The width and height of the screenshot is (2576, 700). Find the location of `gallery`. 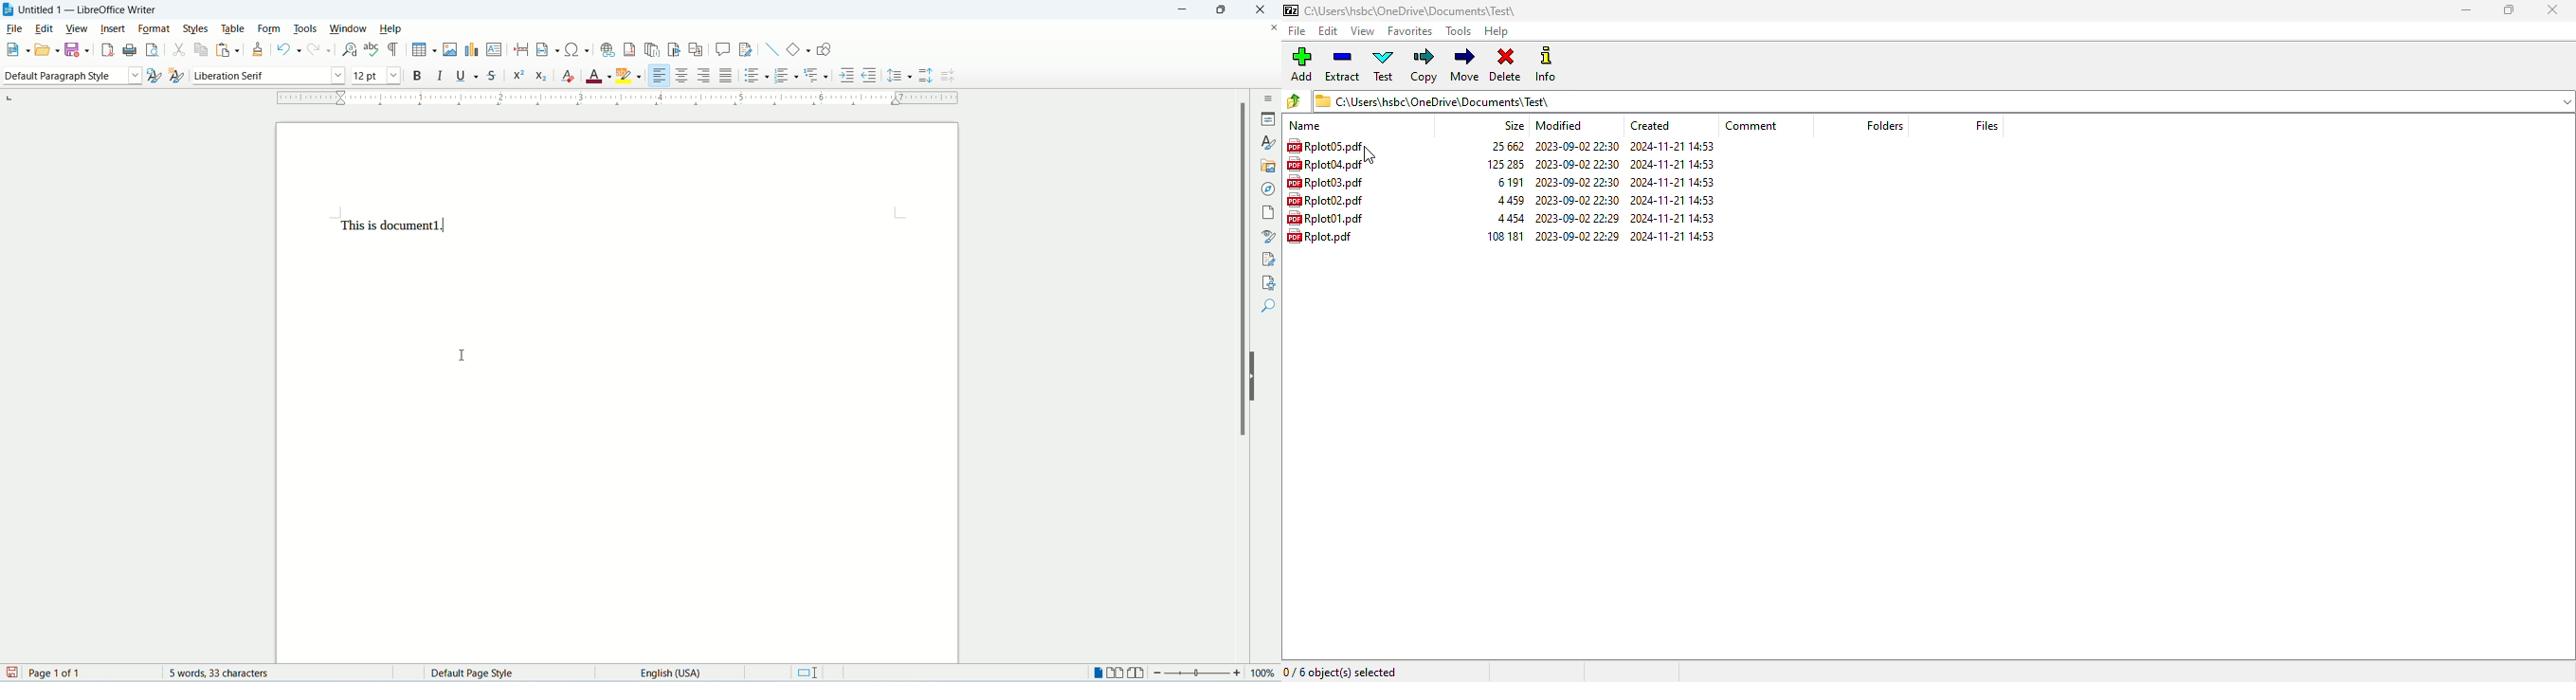

gallery is located at coordinates (1267, 166).